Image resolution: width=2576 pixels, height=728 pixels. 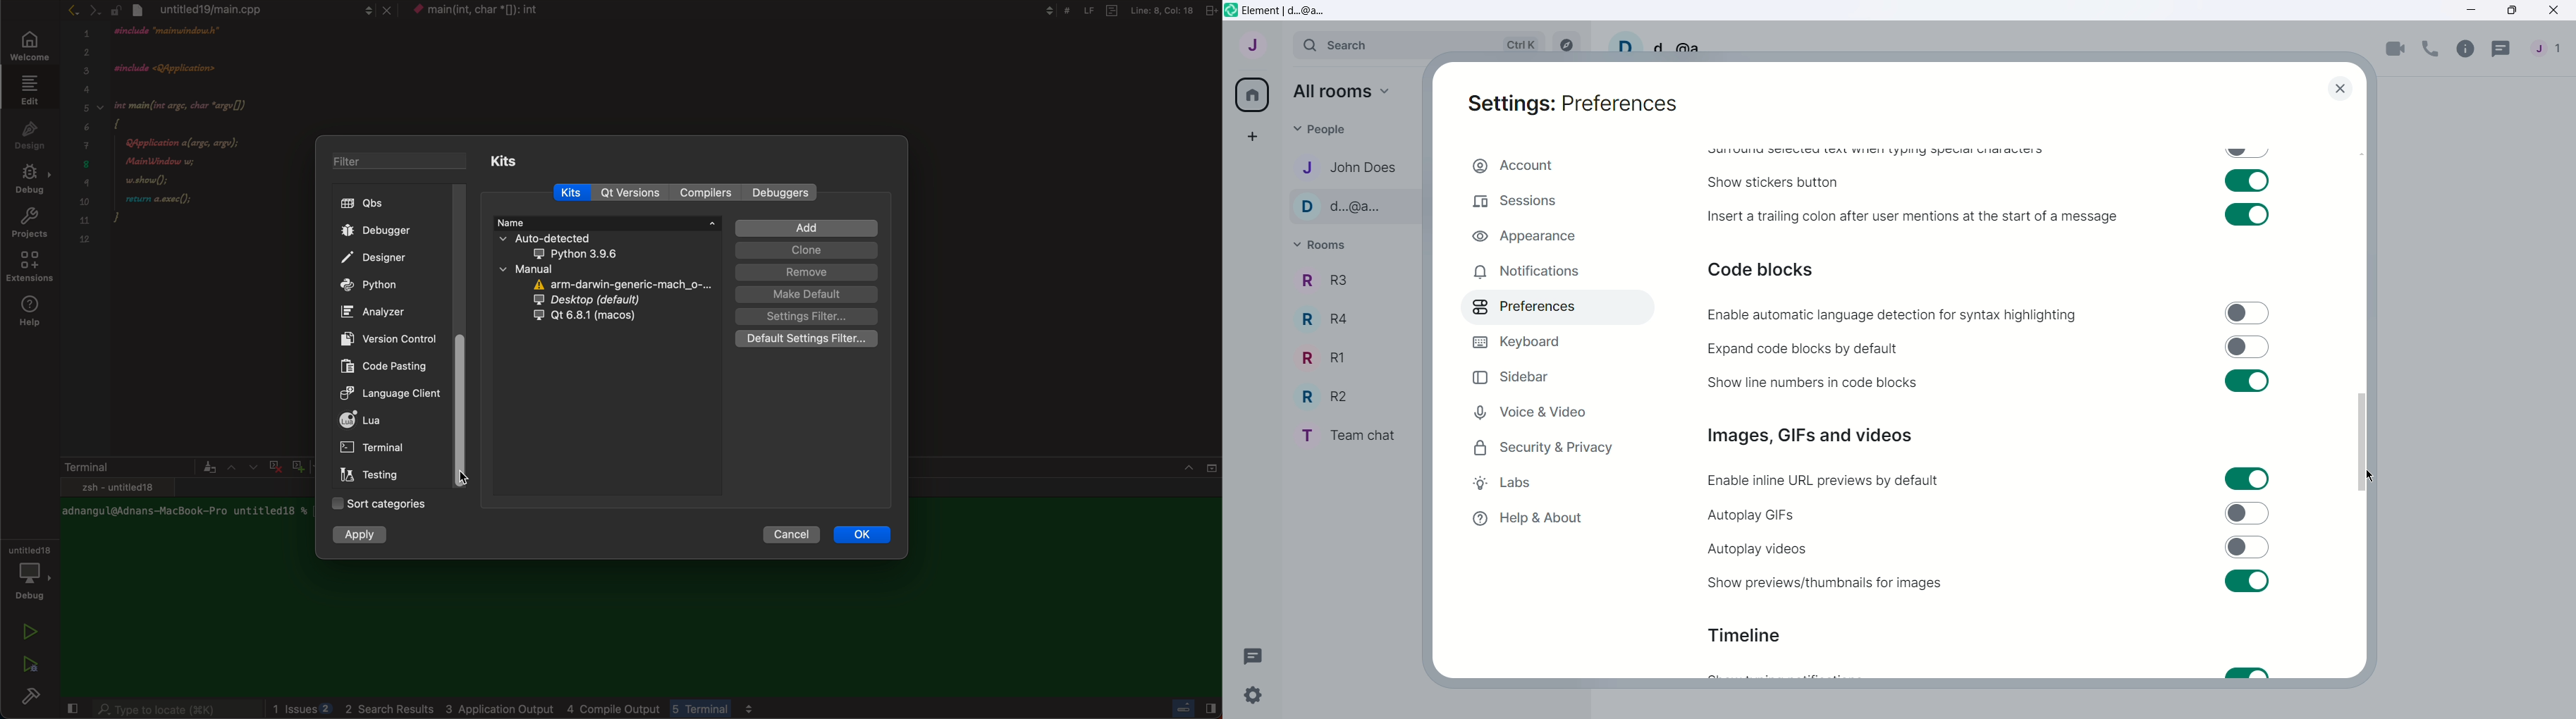 What do you see at coordinates (1231, 10) in the screenshot?
I see `Element icon` at bounding box center [1231, 10].